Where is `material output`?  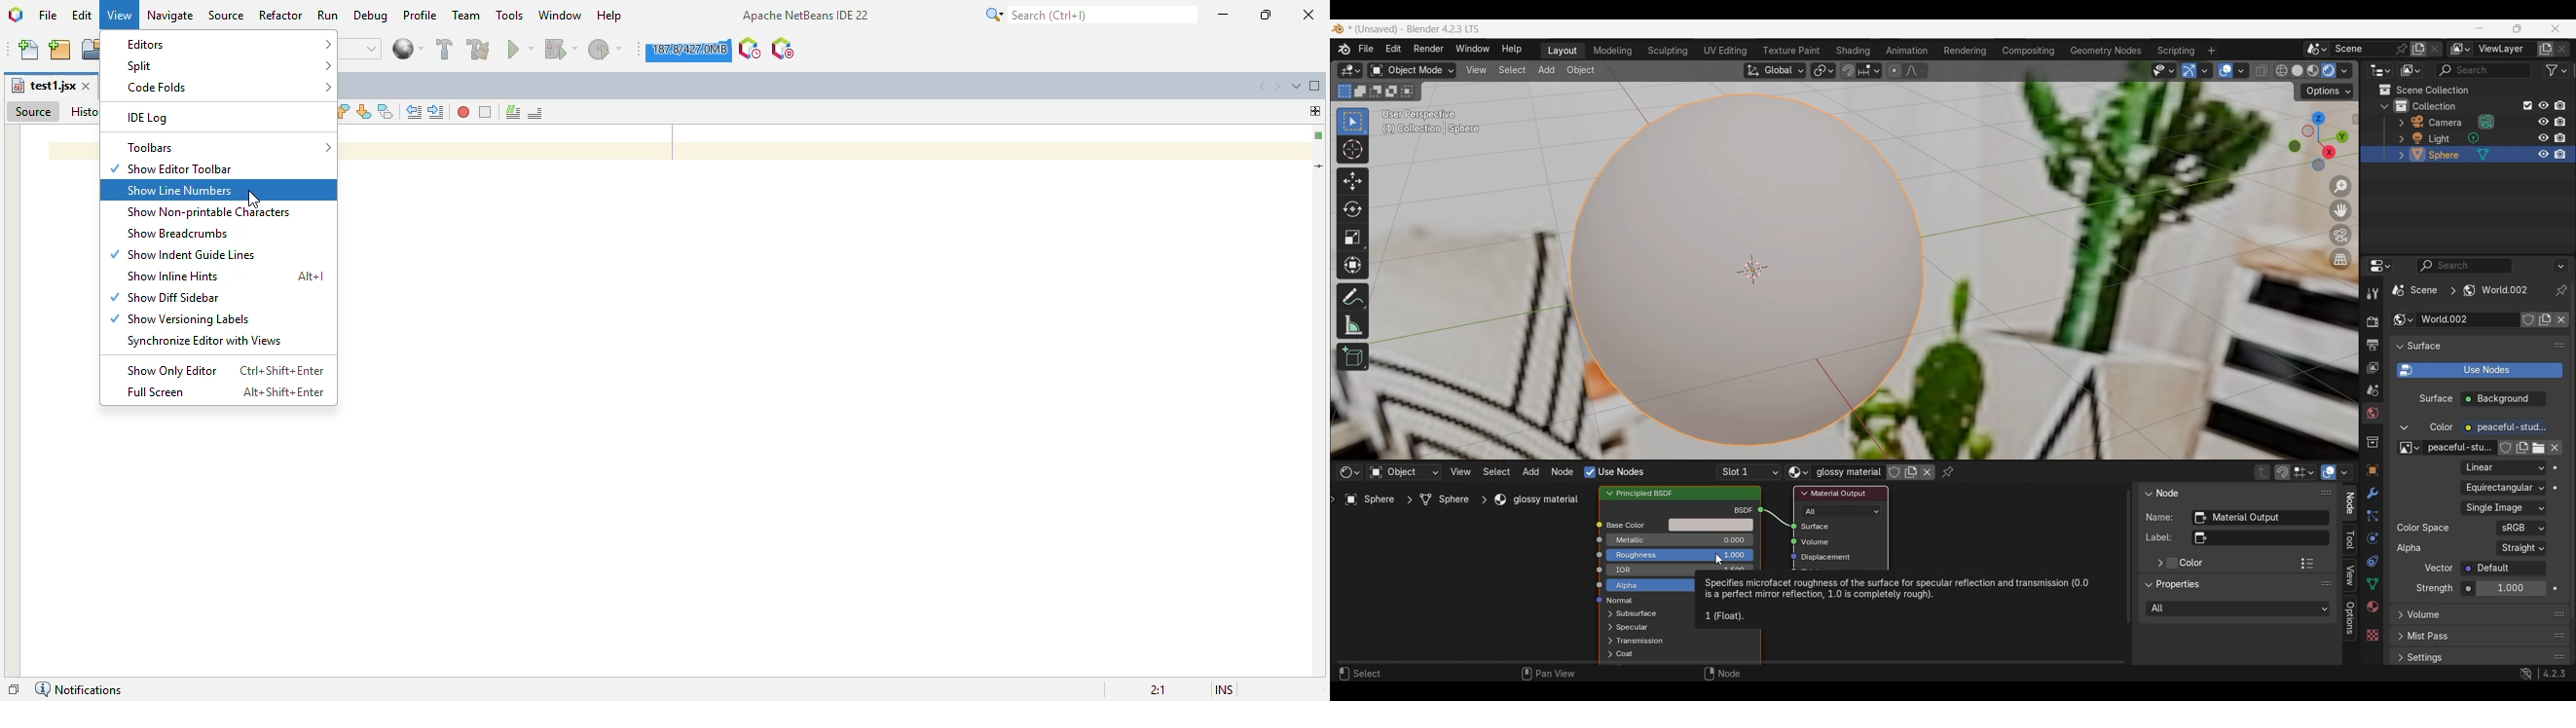 material output is located at coordinates (1839, 493).